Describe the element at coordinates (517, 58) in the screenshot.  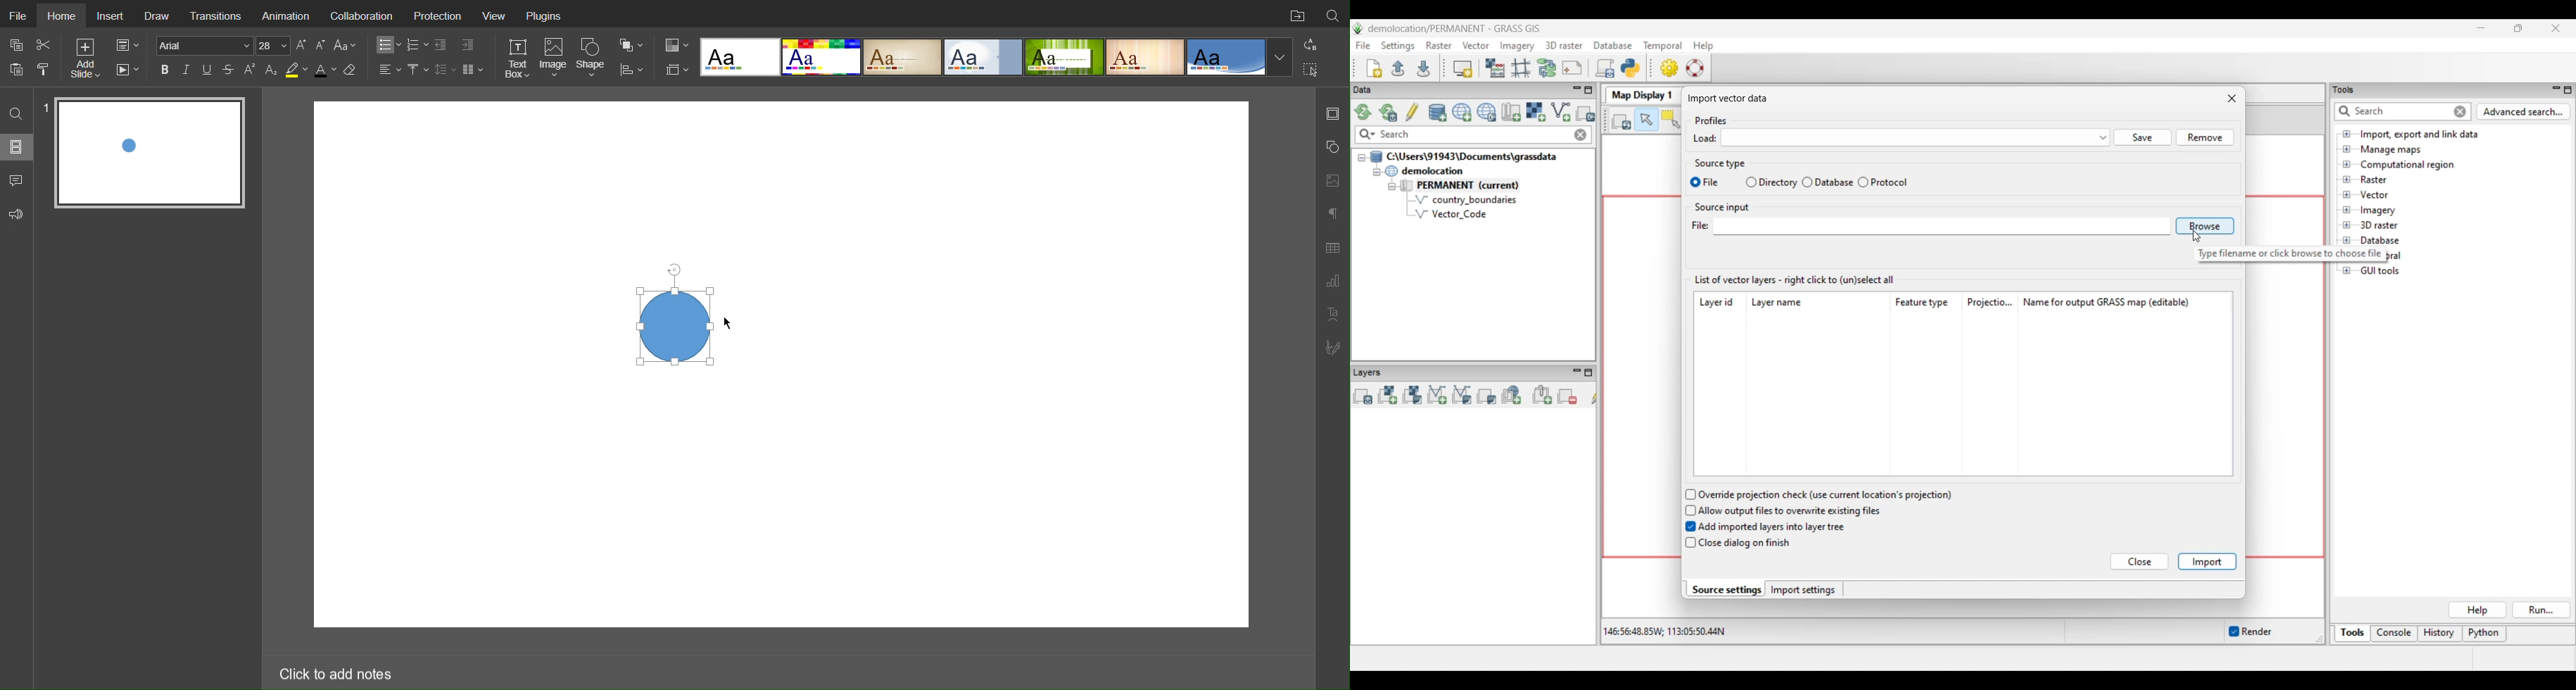
I see `Text Box` at that location.